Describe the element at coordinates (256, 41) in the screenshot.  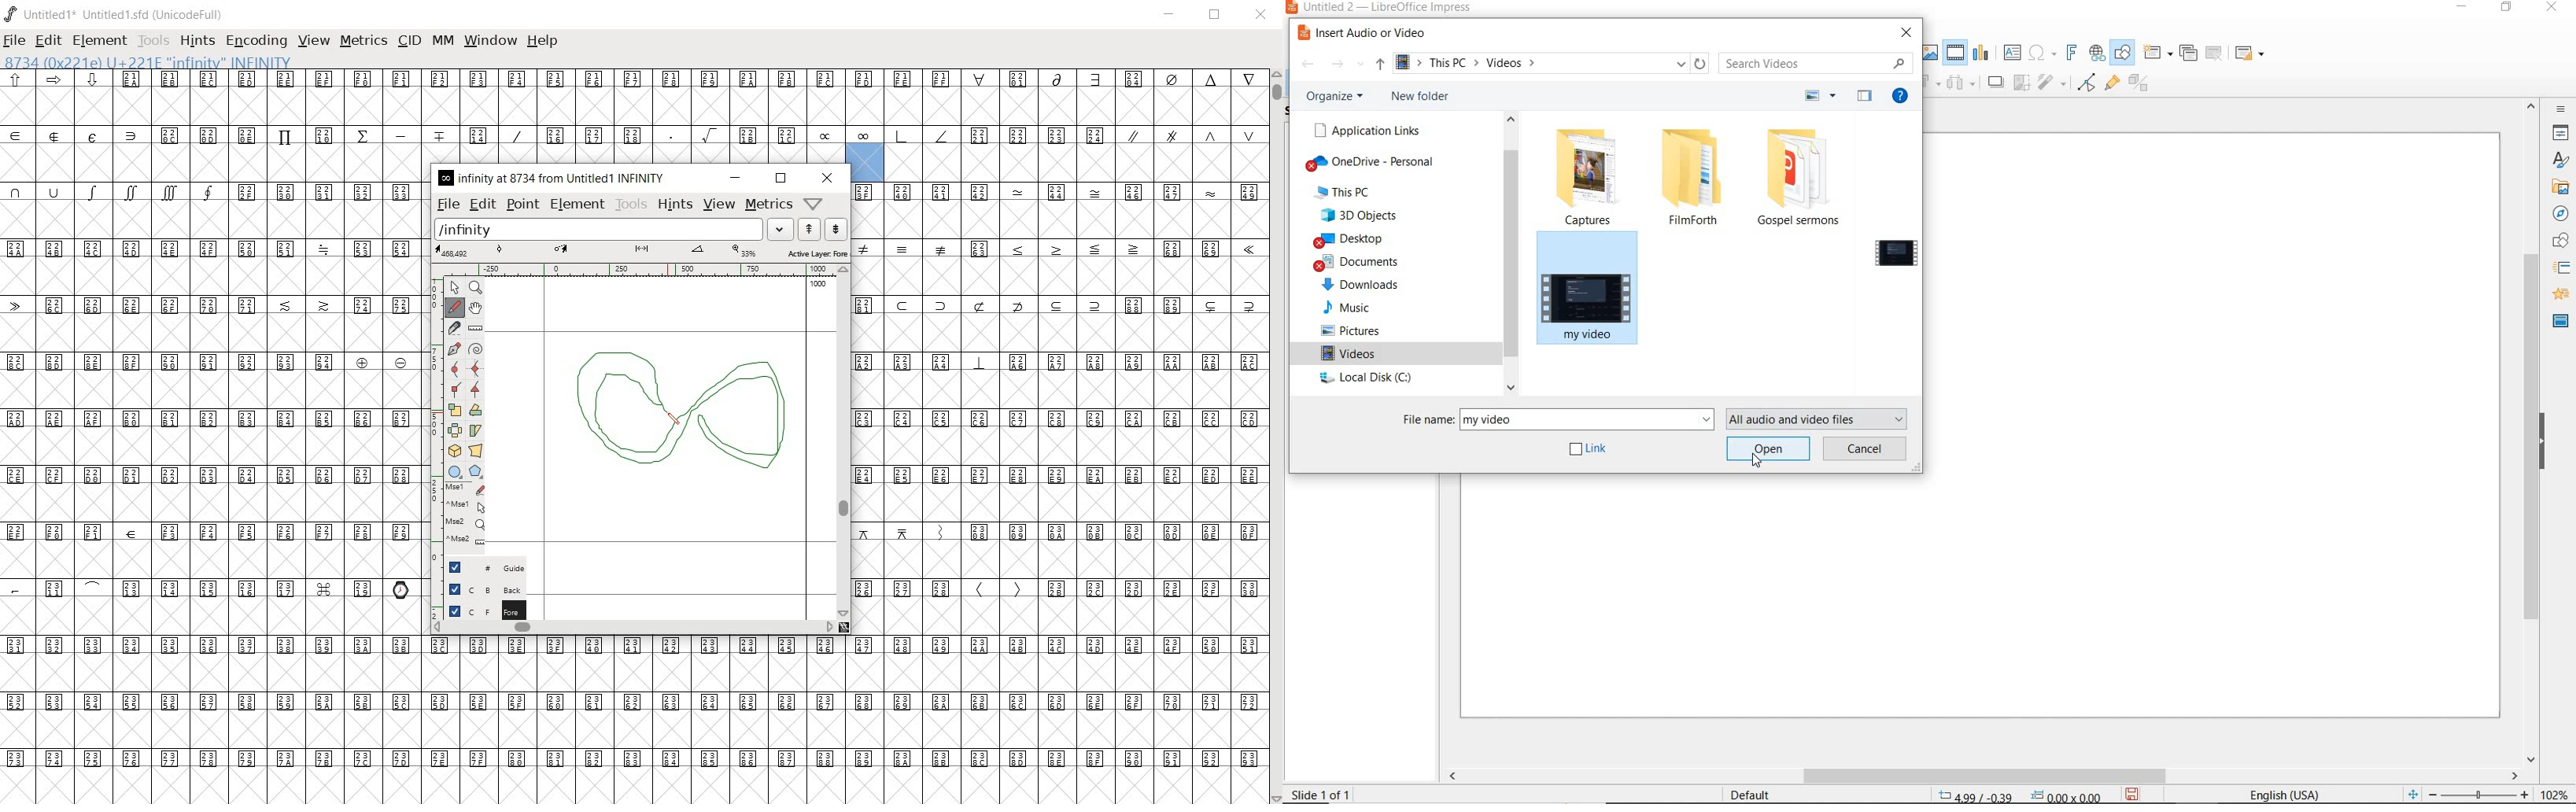
I see `encoding` at that location.